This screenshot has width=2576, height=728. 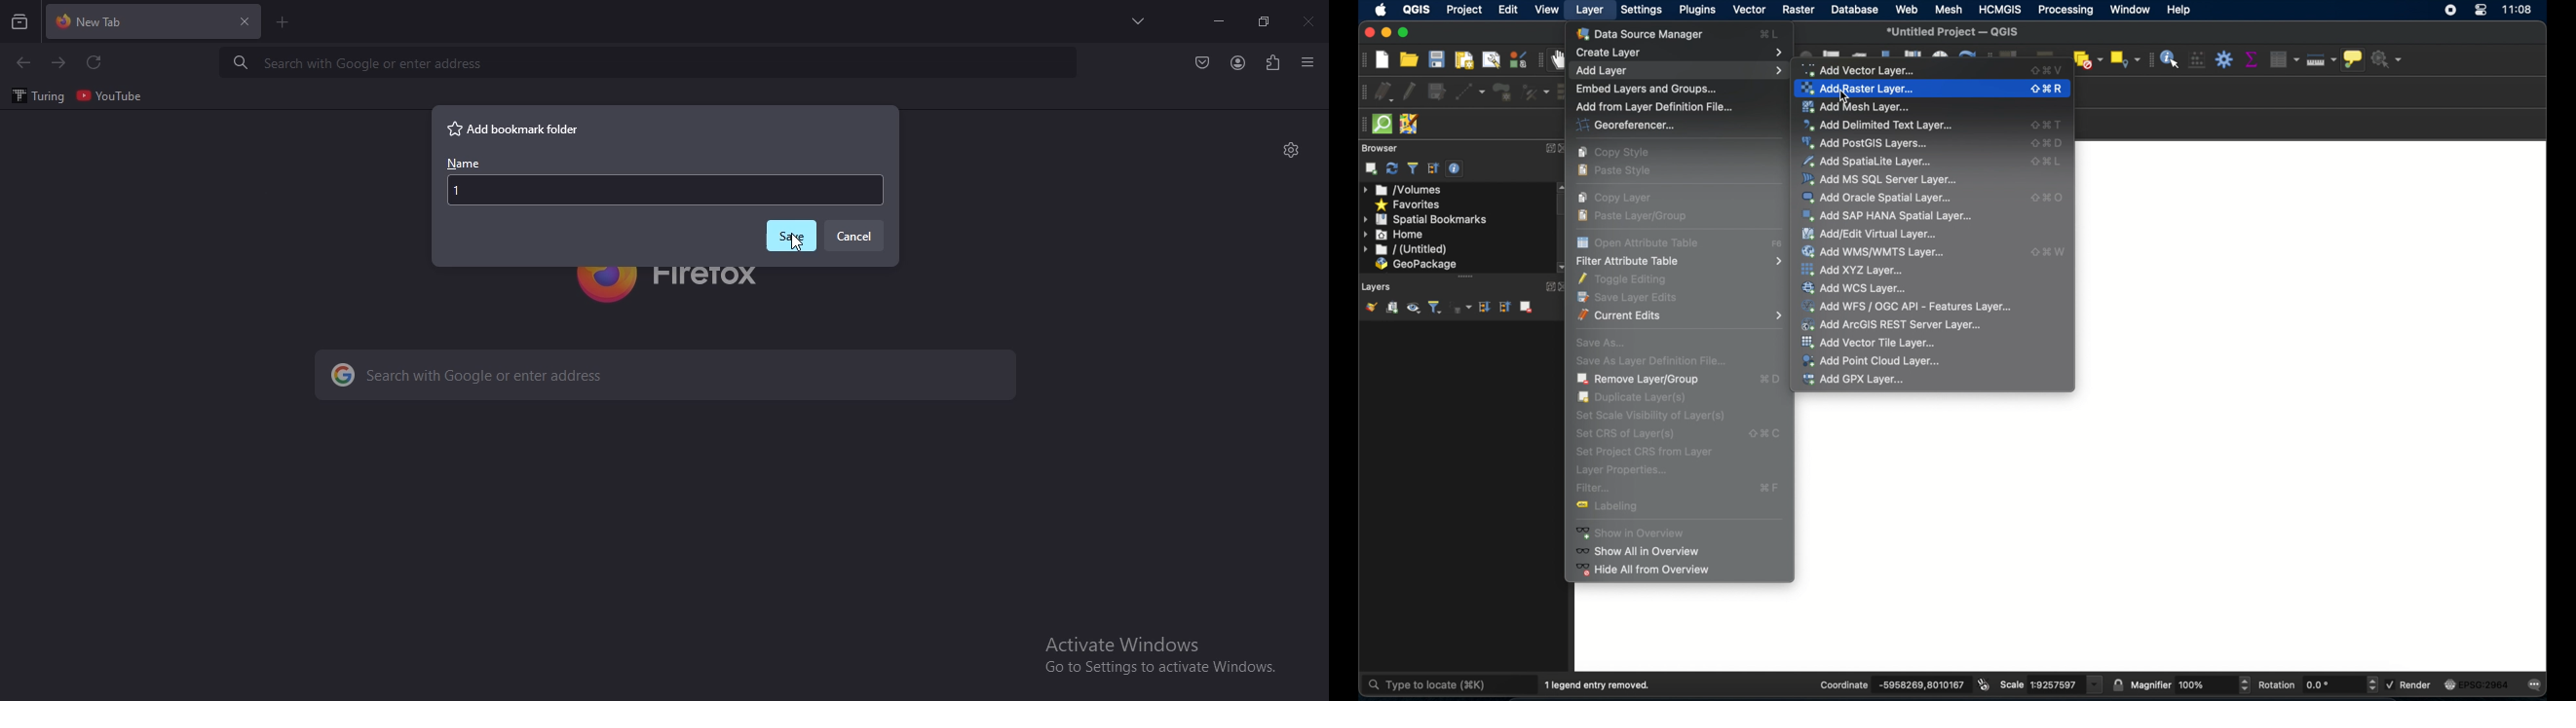 I want to click on add vector layer, so click(x=1863, y=69).